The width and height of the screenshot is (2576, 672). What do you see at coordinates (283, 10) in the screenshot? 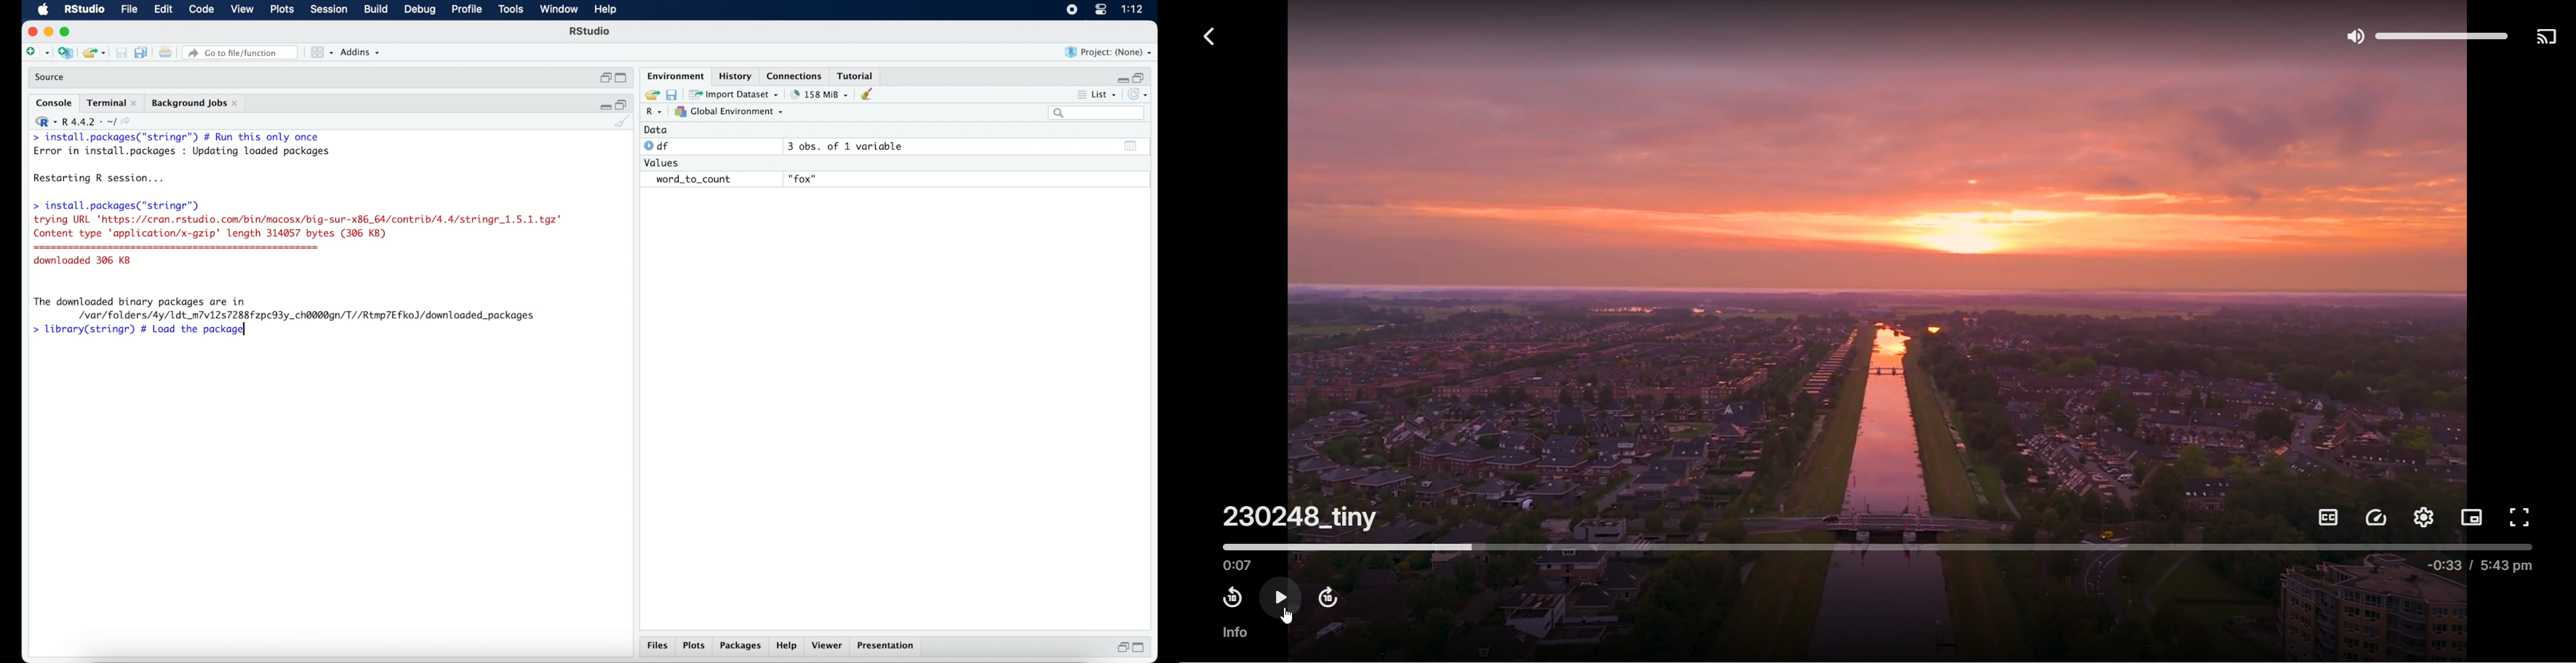
I see `plots` at bounding box center [283, 10].